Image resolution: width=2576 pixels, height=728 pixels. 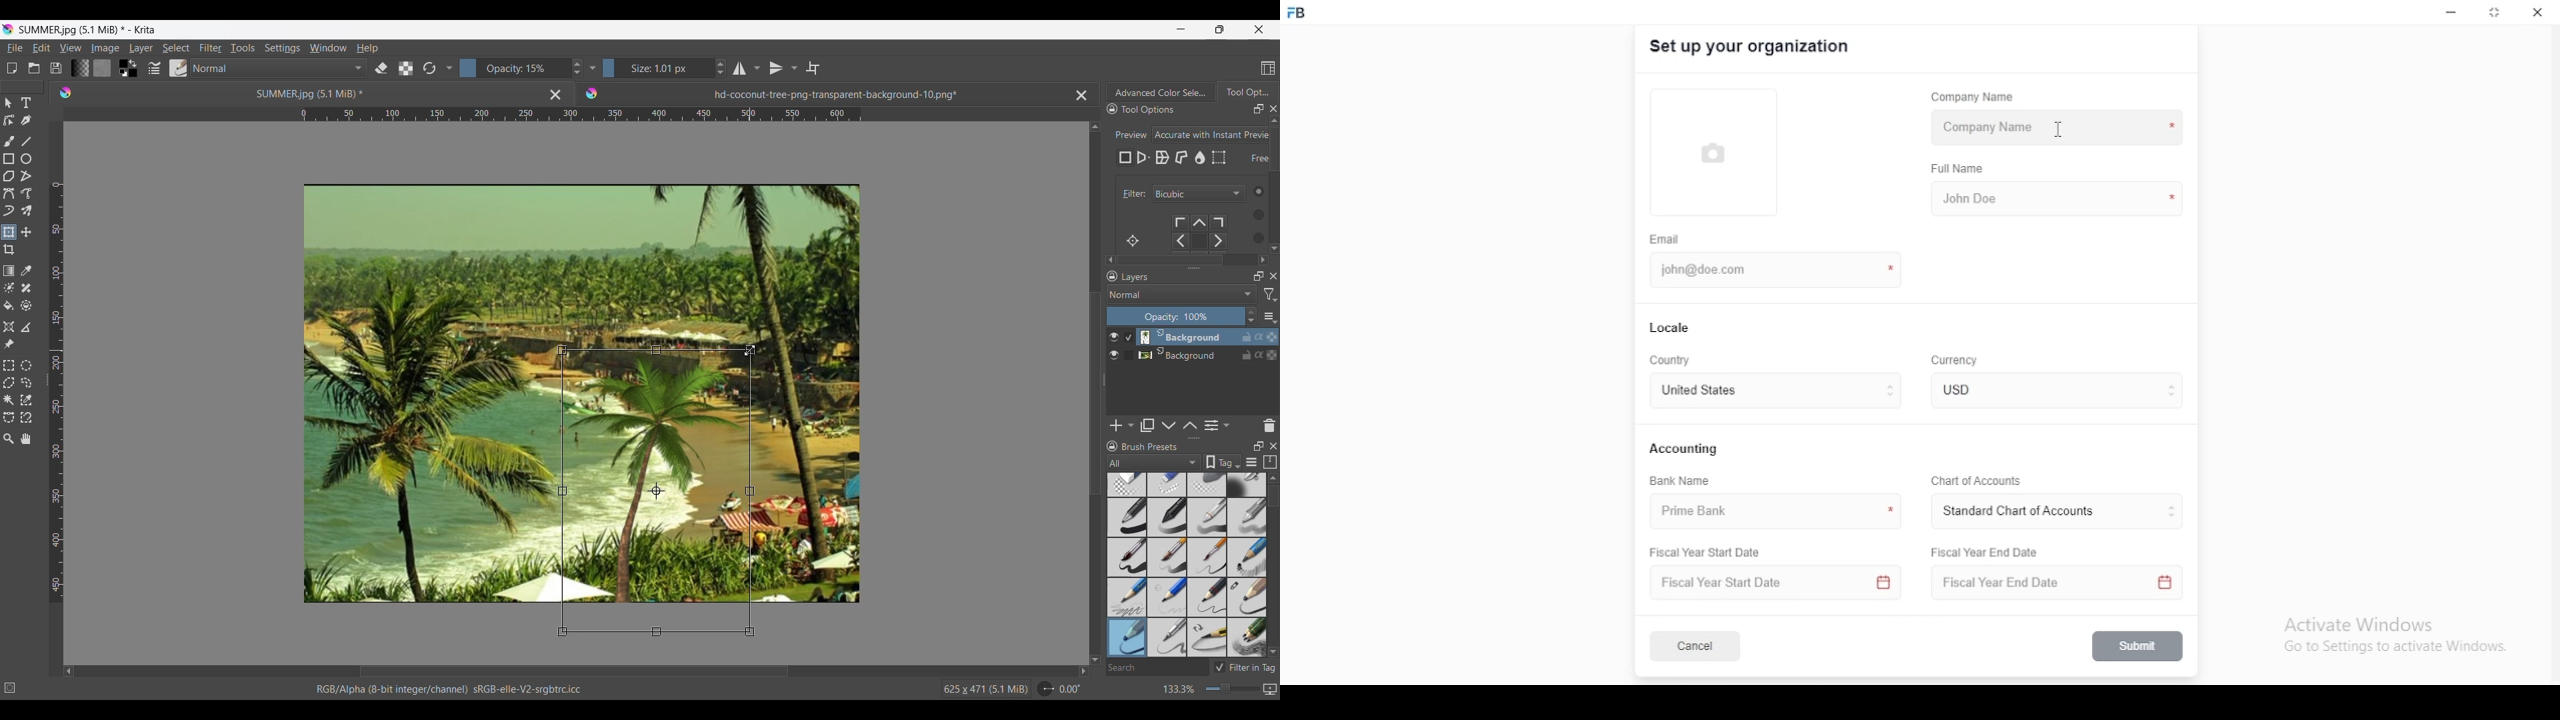 What do you see at coordinates (2057, 197) in the screenshot?
I see `john doe` at bounding box center [2057, 197].